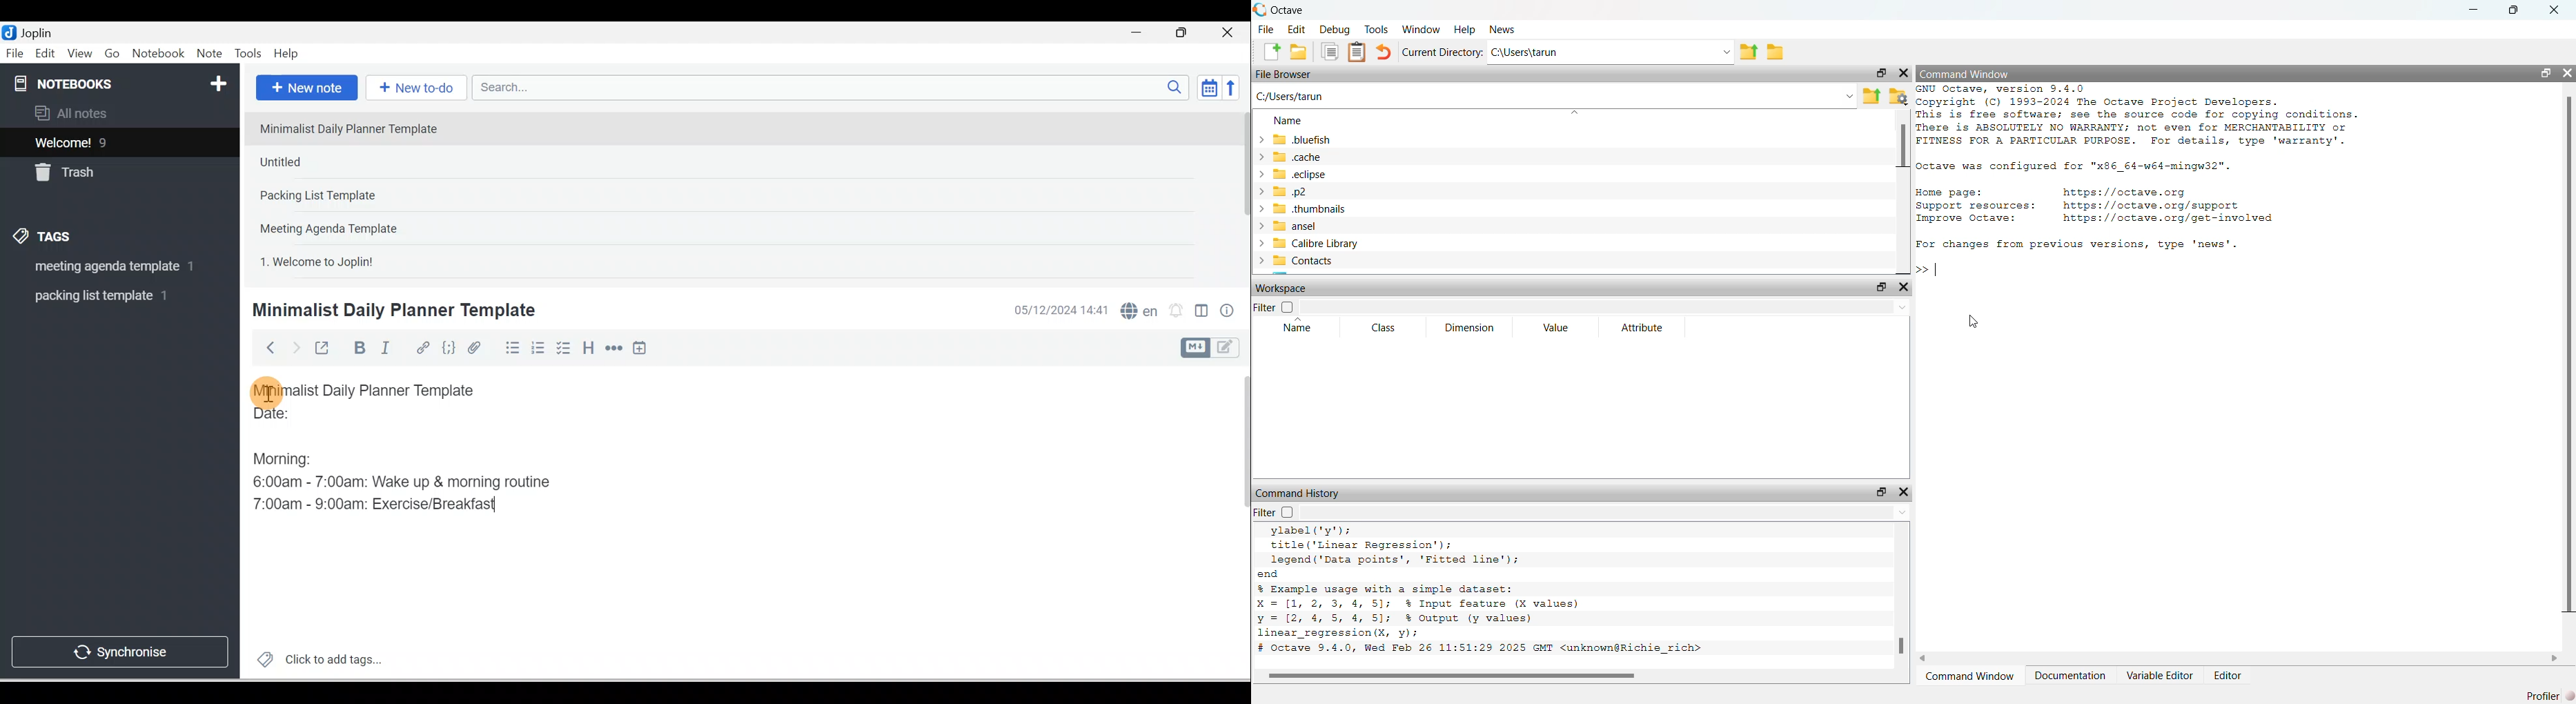 The image size is (2576, 728). What do you see at coordinates (388, 350) in the screenshot?
I see `Italic` at bounding box center [388, 350].